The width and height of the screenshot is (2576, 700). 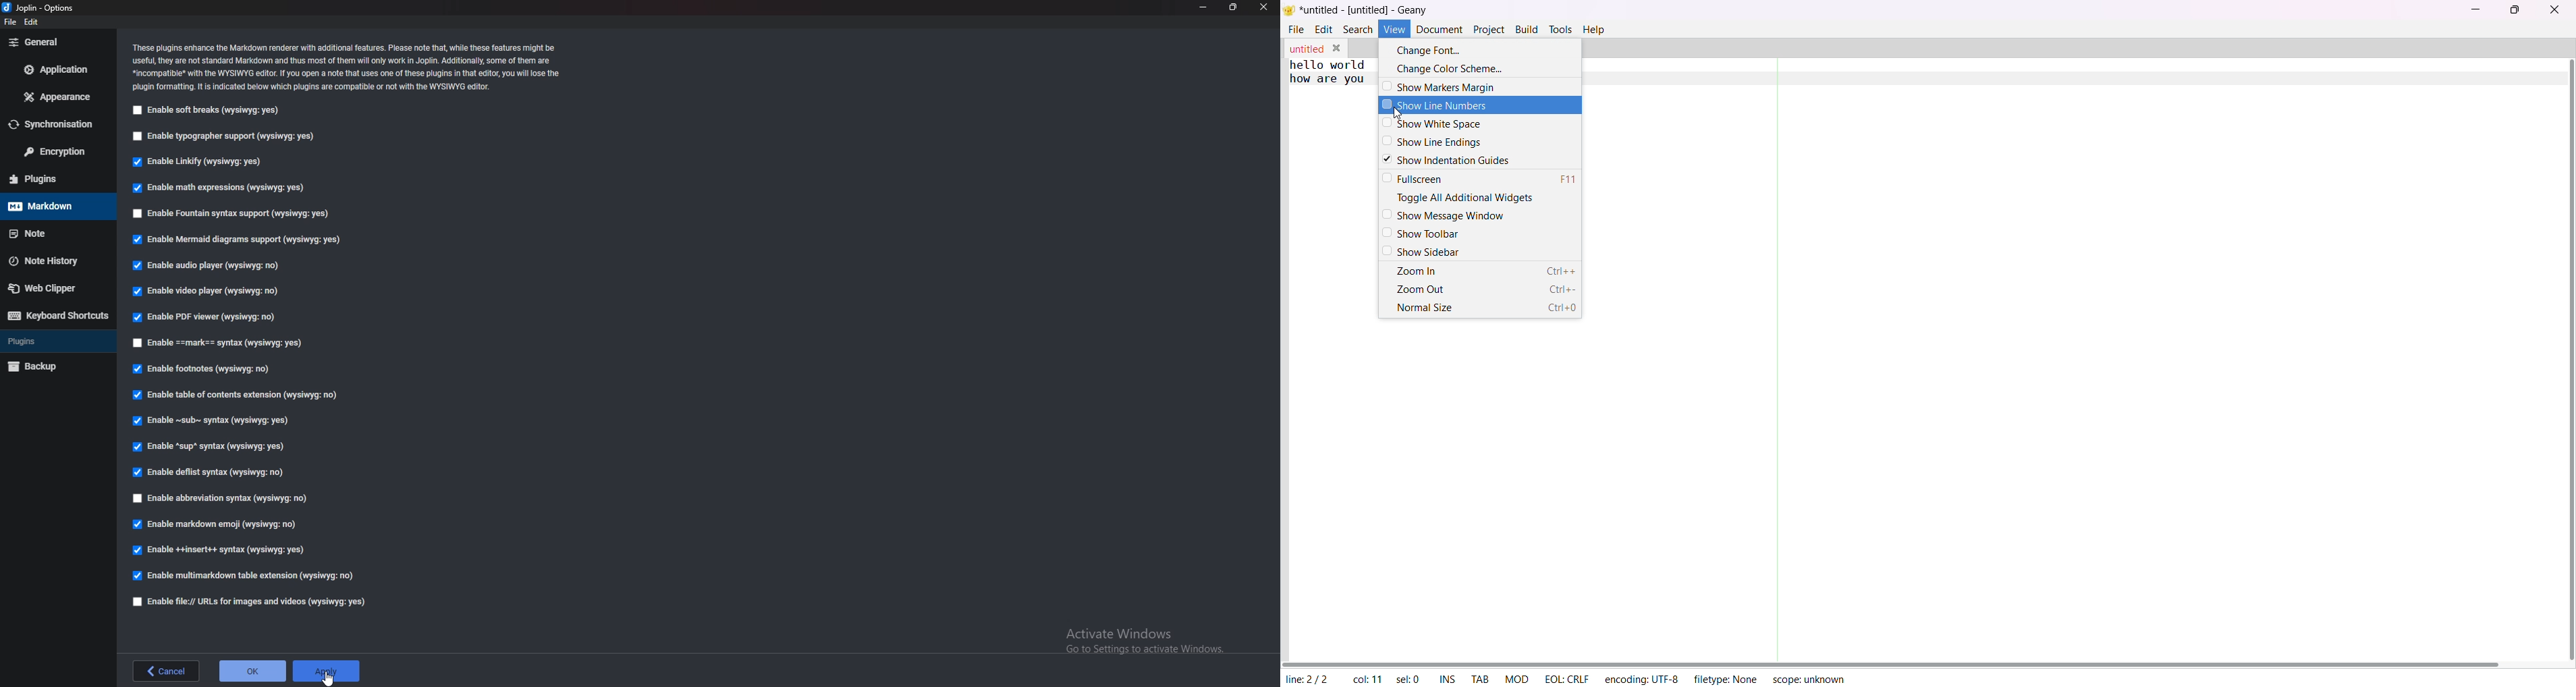 What do you see at coordinates (209, 472) in the screenshot?
I see `enable deflist syntax` at bounding box center [209, 472].